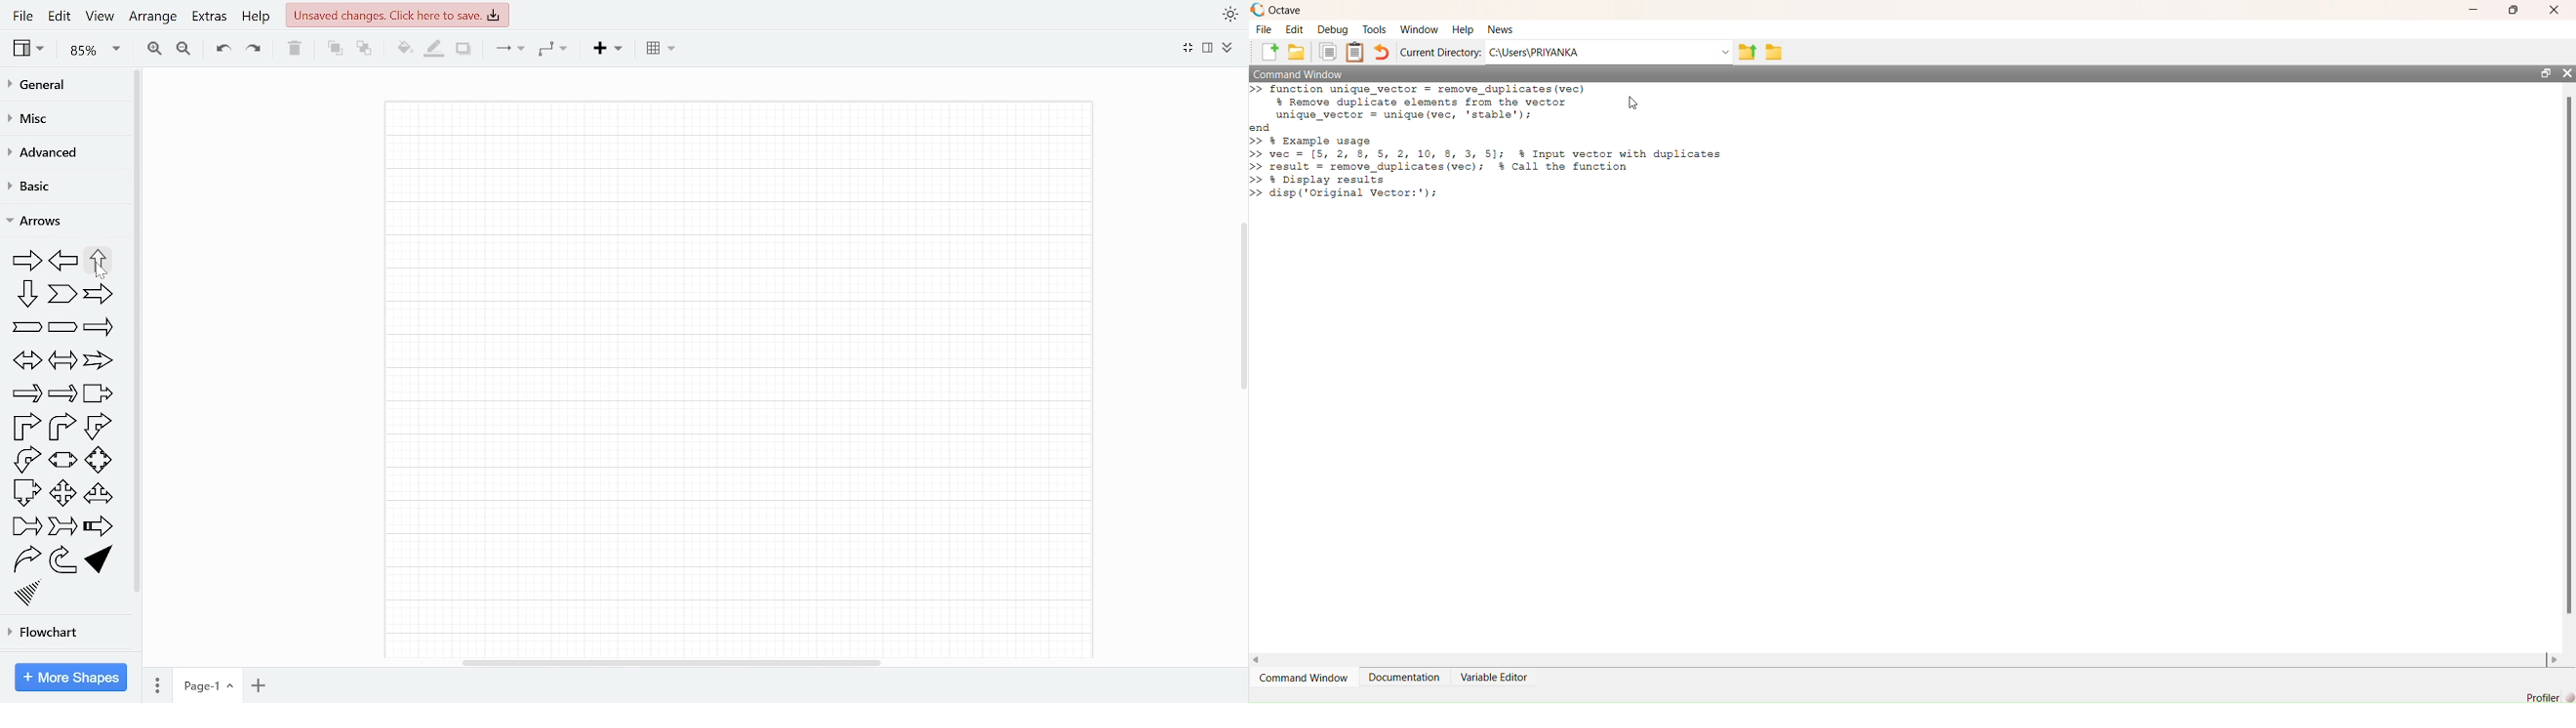 This screenshot has height=728, width=2576. I want to click on help, so click(1463, 30).